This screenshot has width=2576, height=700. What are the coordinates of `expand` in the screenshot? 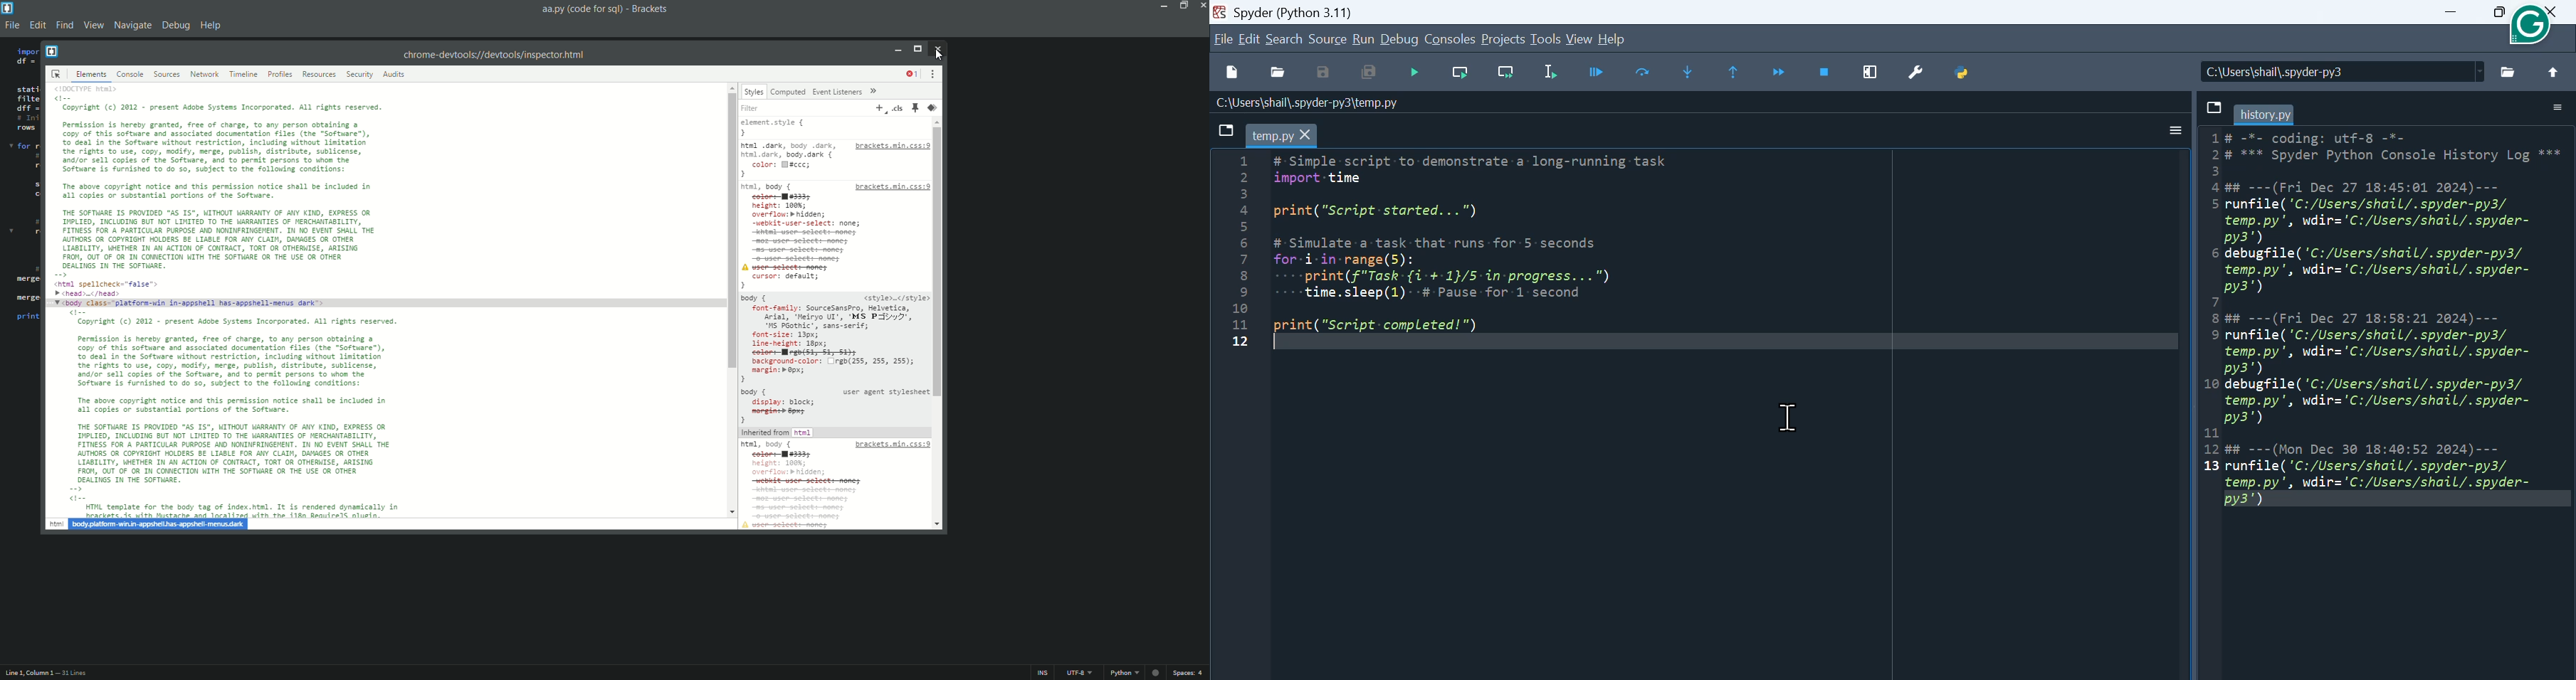 It's located at (875, 91).